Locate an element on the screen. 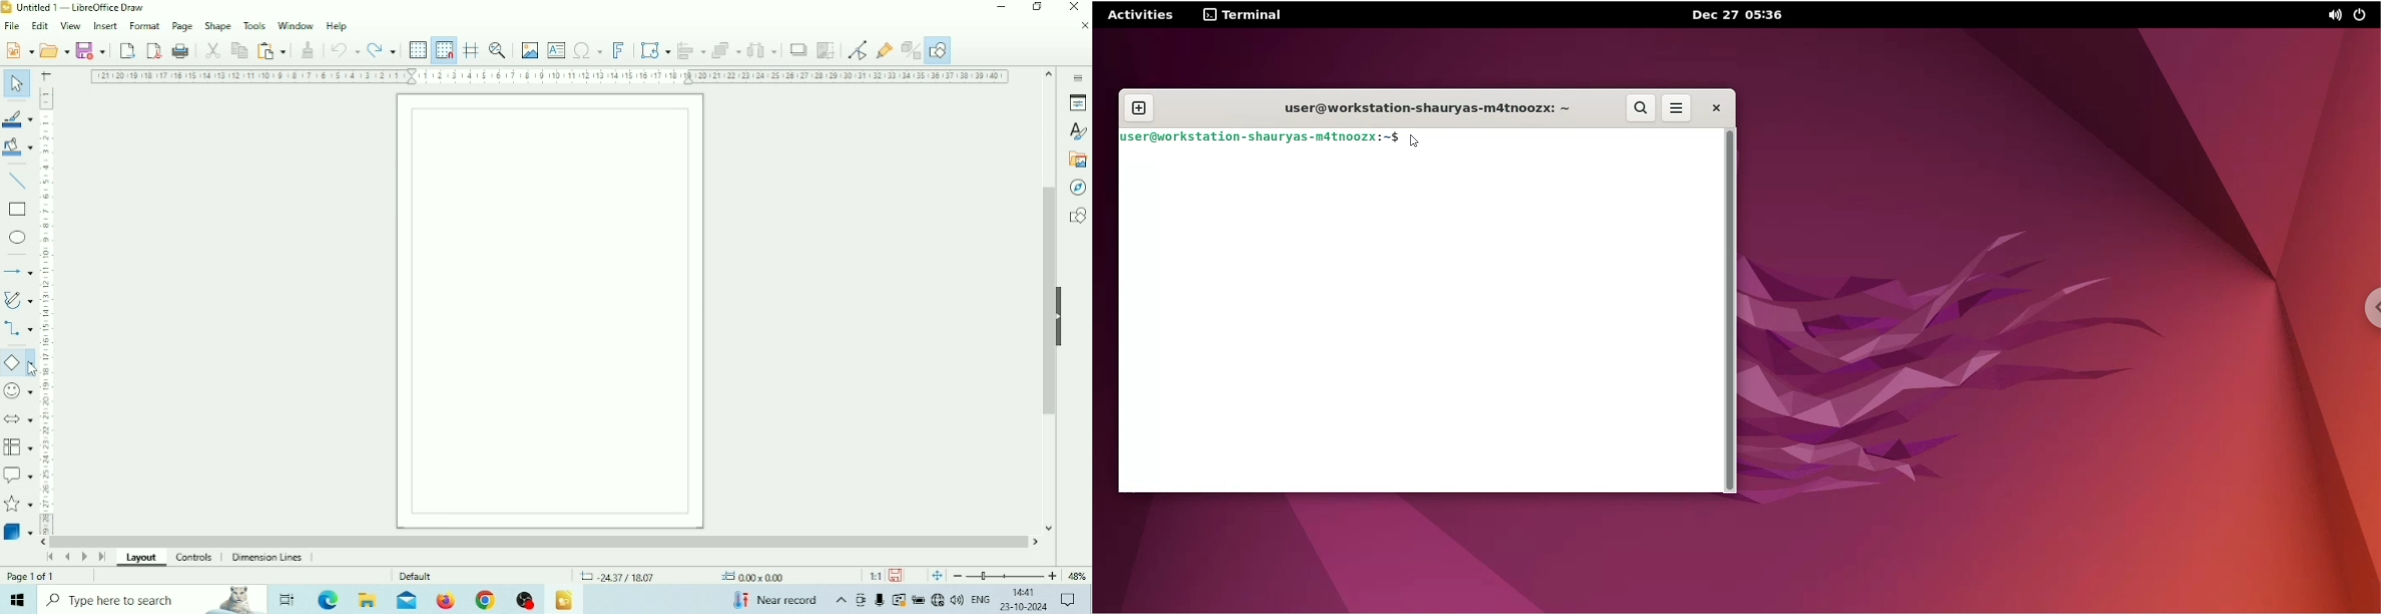 The height and width of the screenshot is (616, 2408). Dimension Lines is located at coordinates (270, 558).